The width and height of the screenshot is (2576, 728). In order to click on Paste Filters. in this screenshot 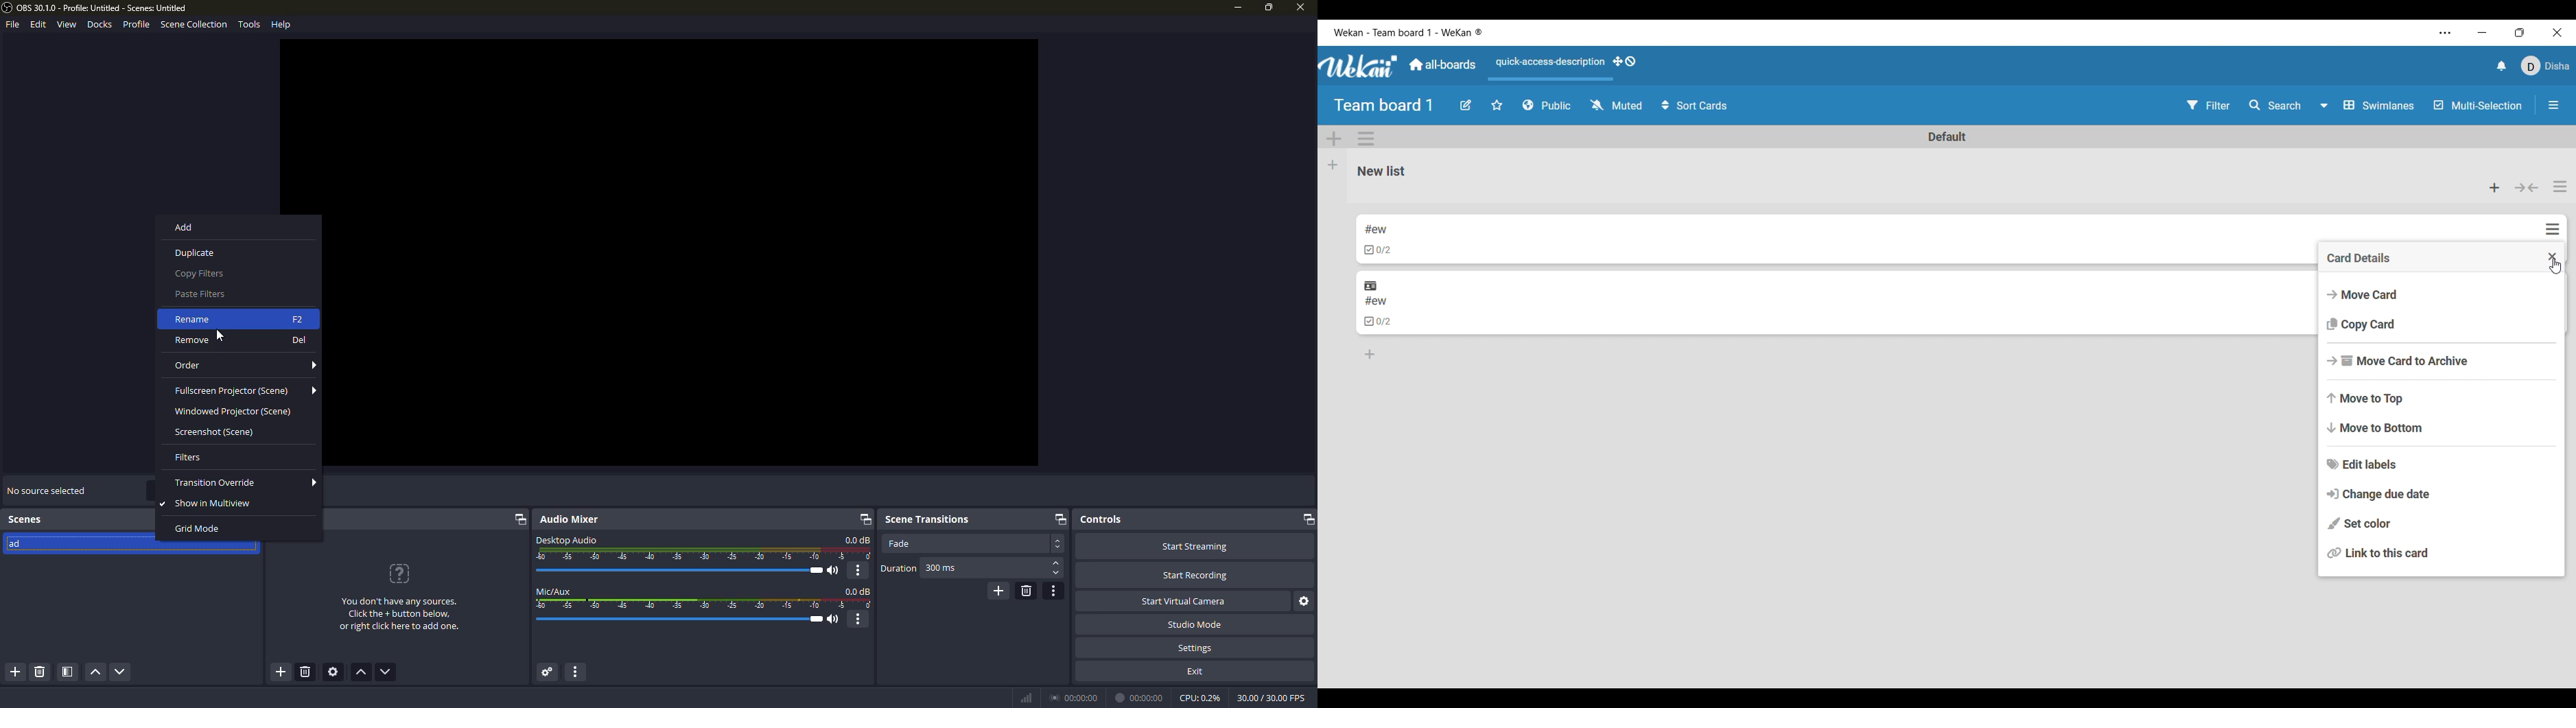, I will do `click(225, 295)`.